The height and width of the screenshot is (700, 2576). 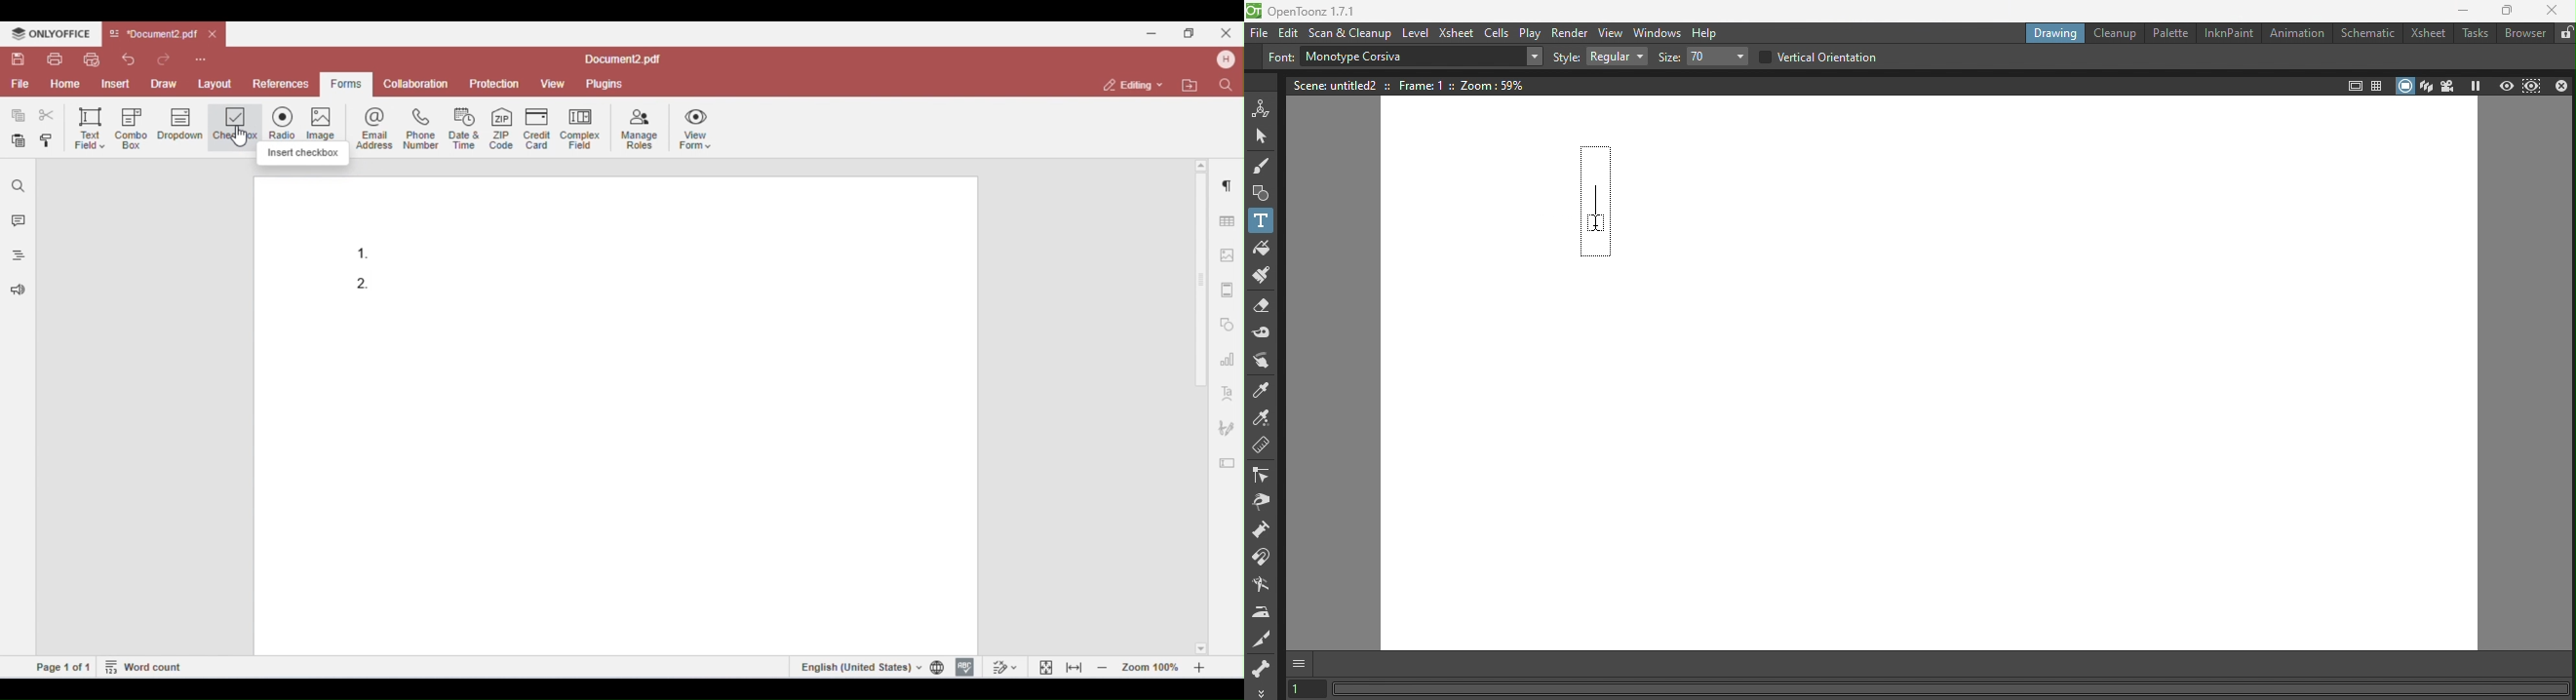 I want to click on File name, so click(x=1326, y=11).